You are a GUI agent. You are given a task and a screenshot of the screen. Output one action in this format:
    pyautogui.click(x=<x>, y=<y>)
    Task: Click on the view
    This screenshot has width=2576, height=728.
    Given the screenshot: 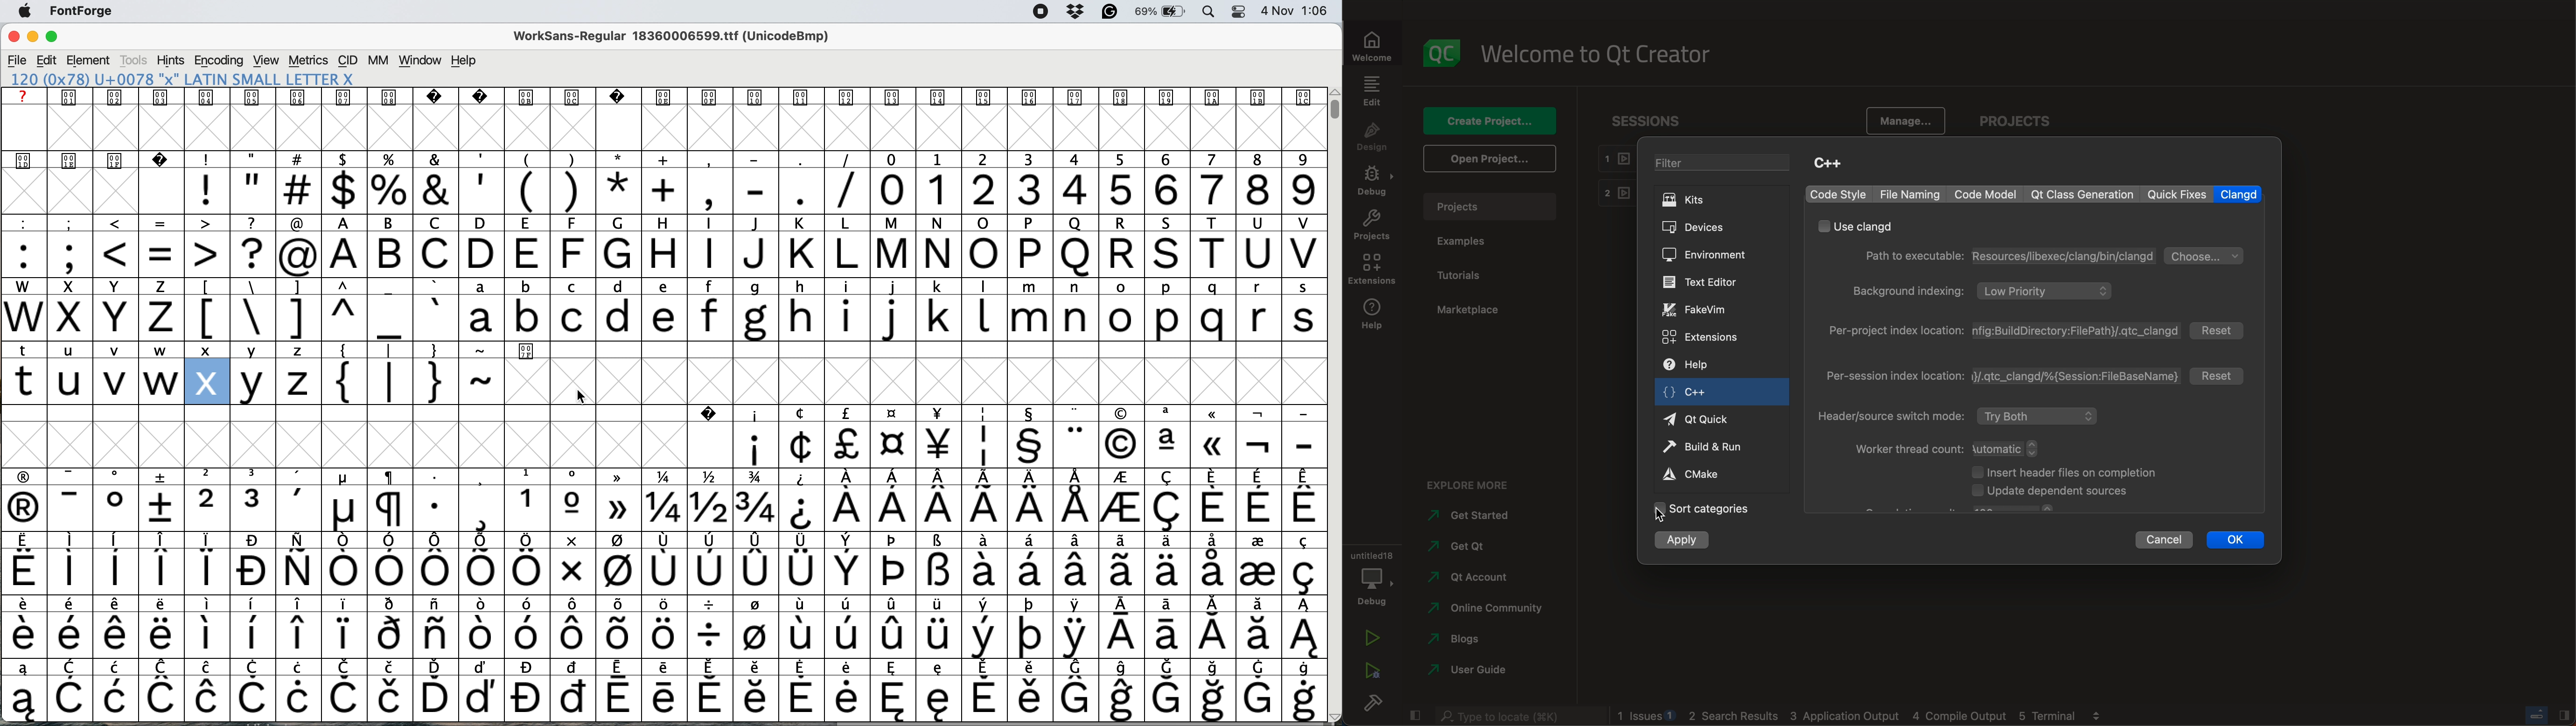 What is the action you would take?
    pyautogui.click(x=264, y=60)
    